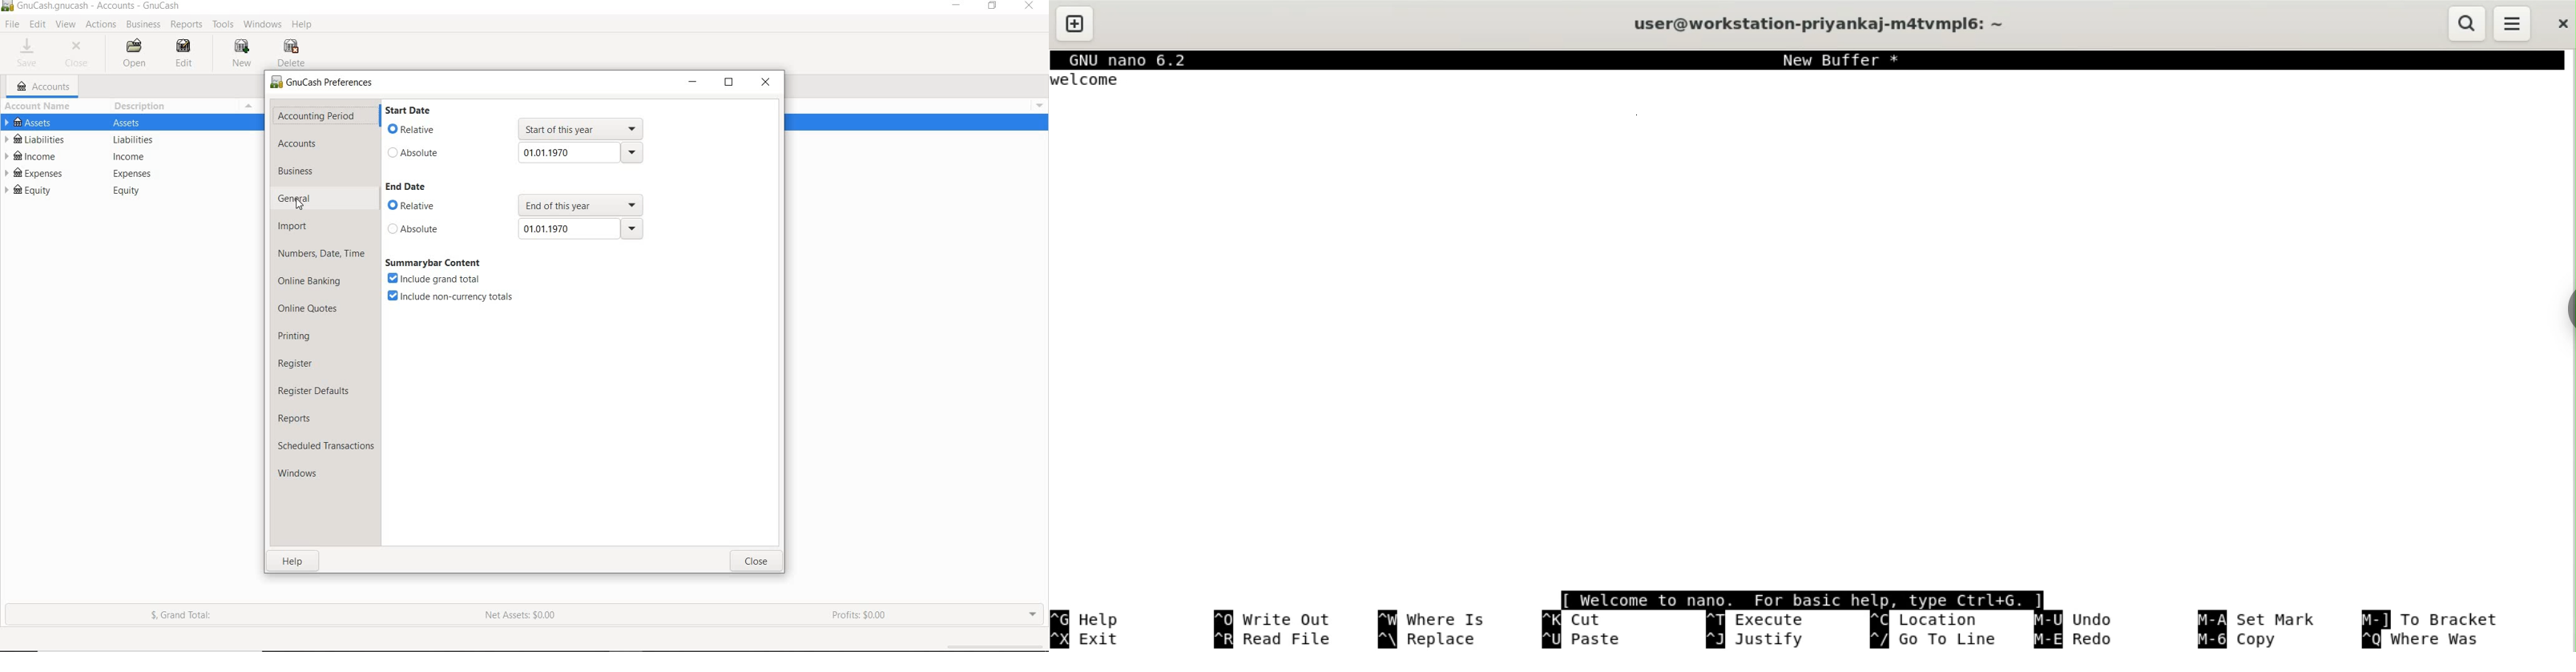 Image resolution: width=2576 pixels, height=672 pixels. I want to click on close, so click(2558, 24).